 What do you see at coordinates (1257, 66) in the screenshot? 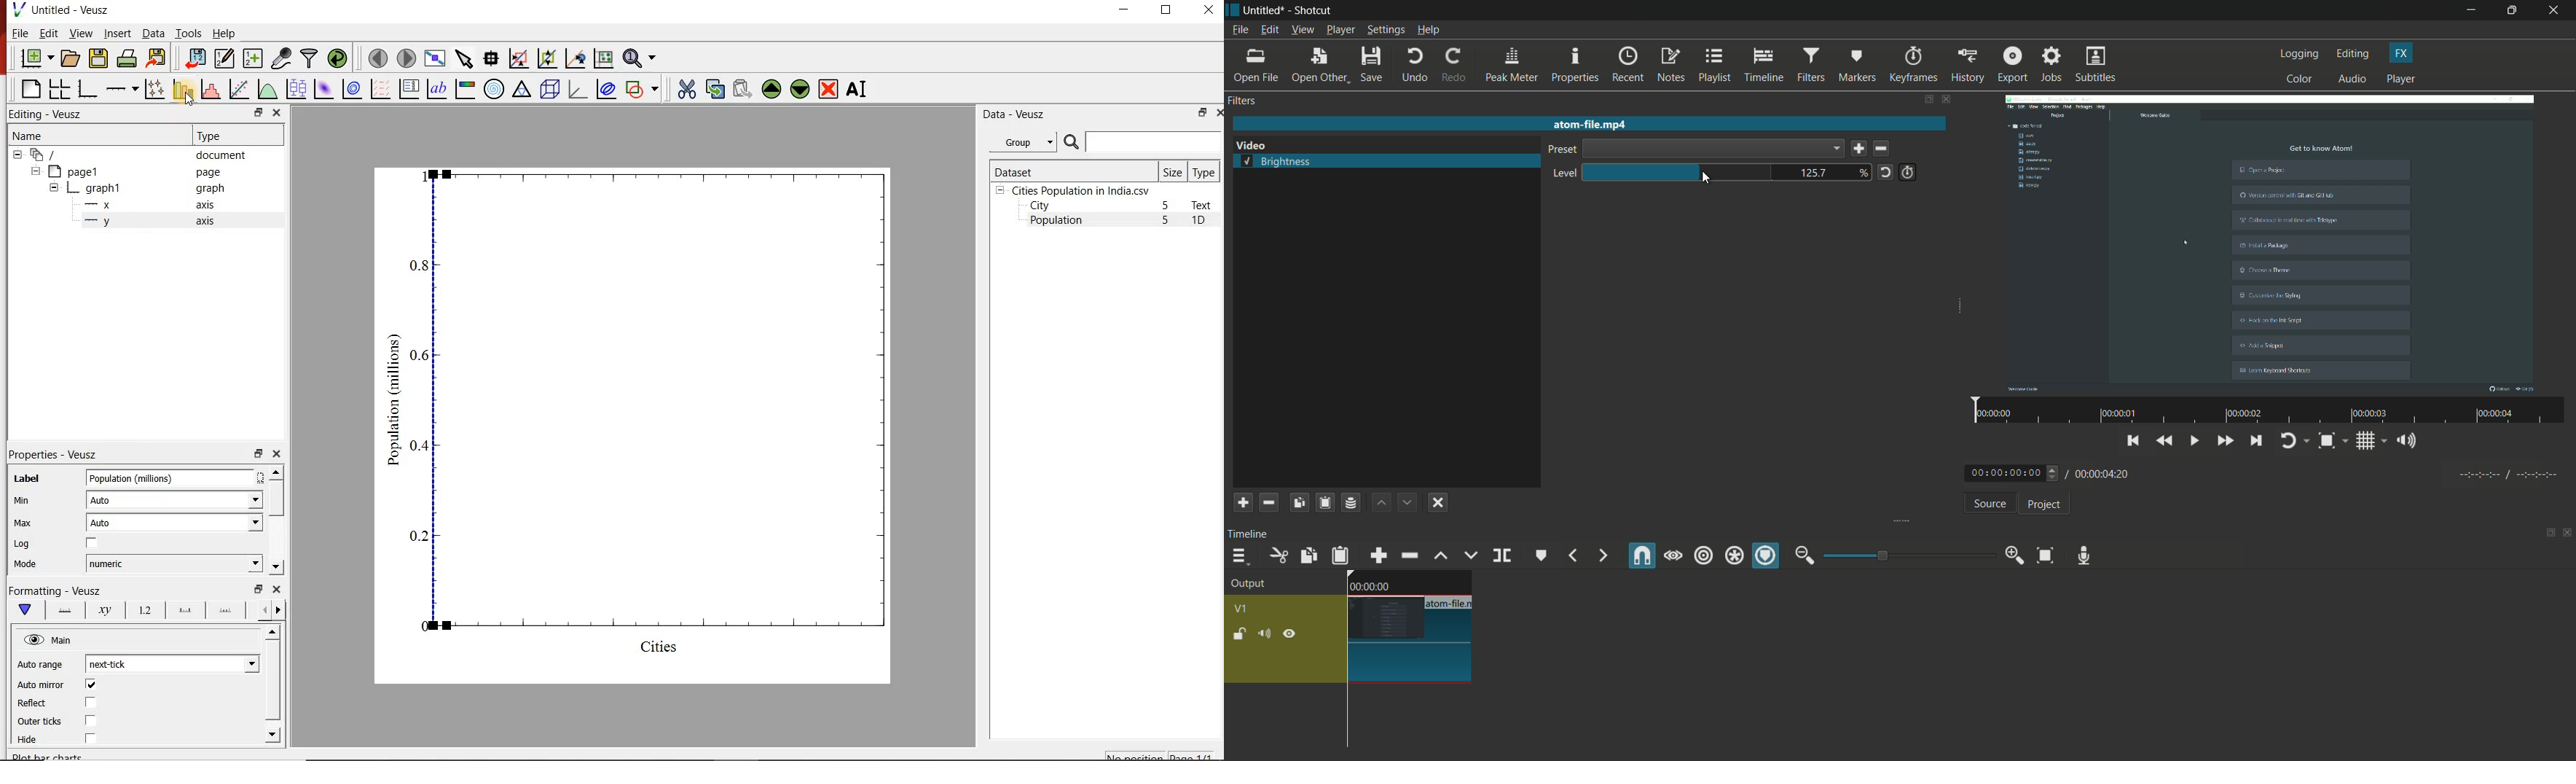
I see `open file` at bounding box center [1257, 66].